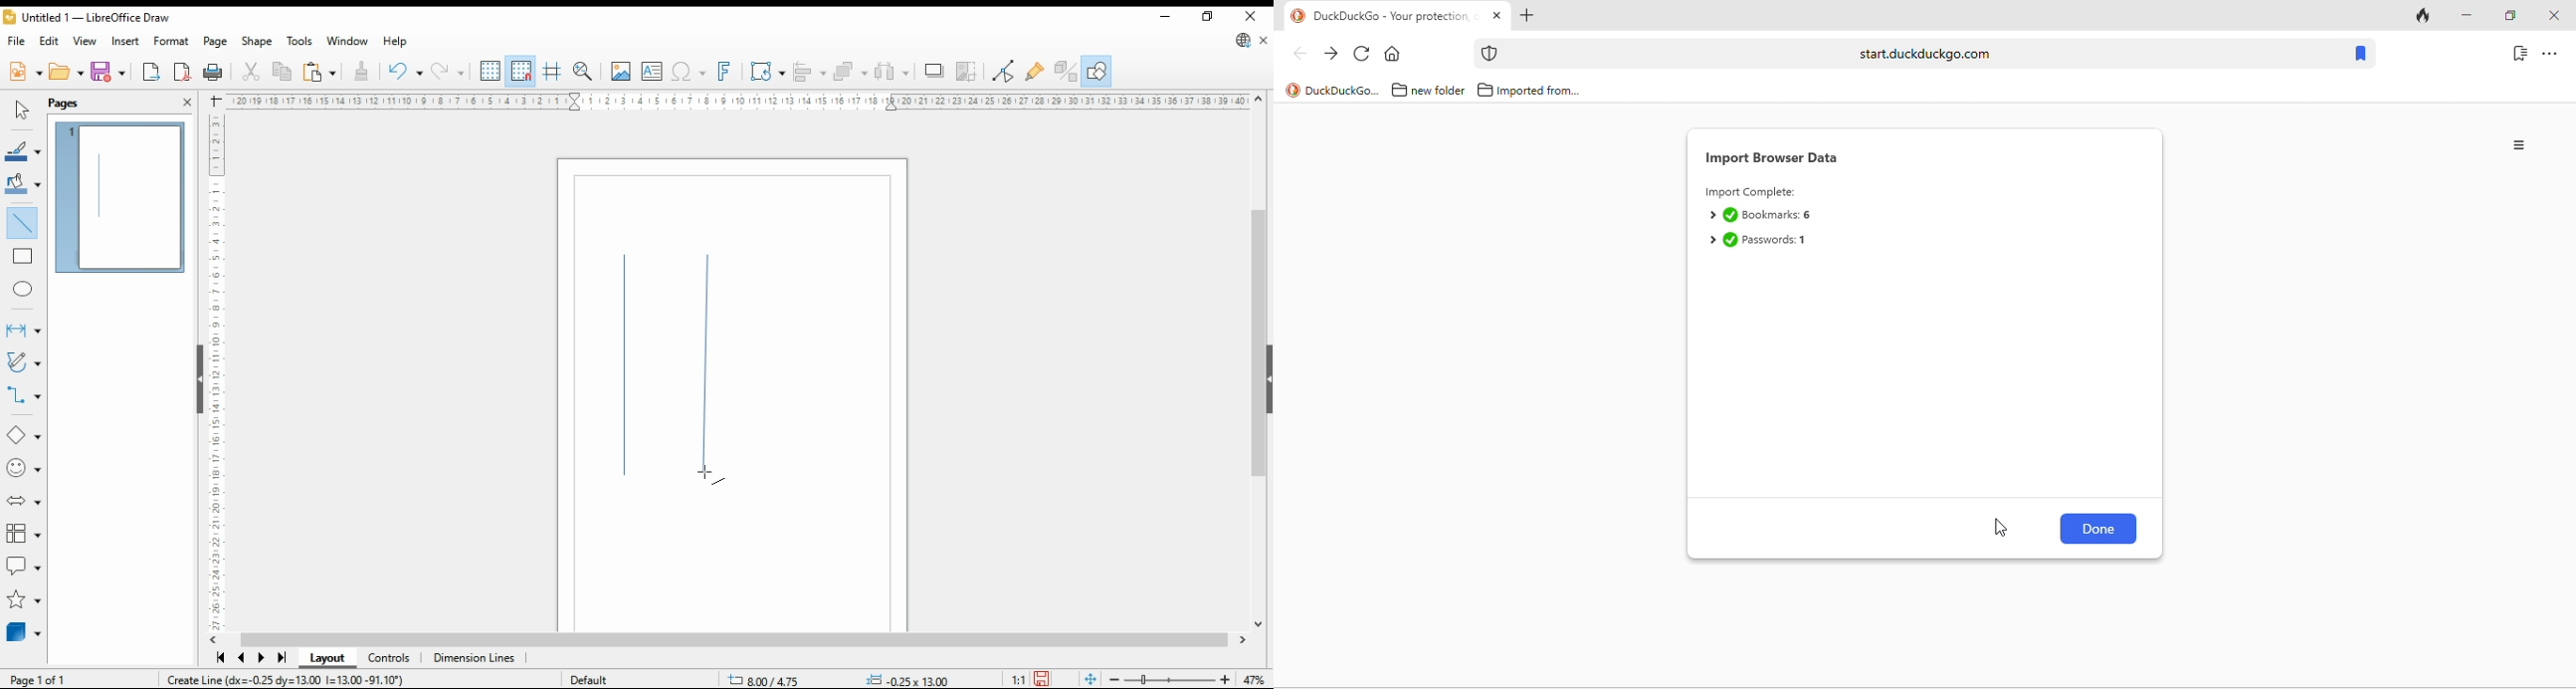 This screenshot has width=2576, height=700. I want to click on page 1 of 1, so click(44, 678).